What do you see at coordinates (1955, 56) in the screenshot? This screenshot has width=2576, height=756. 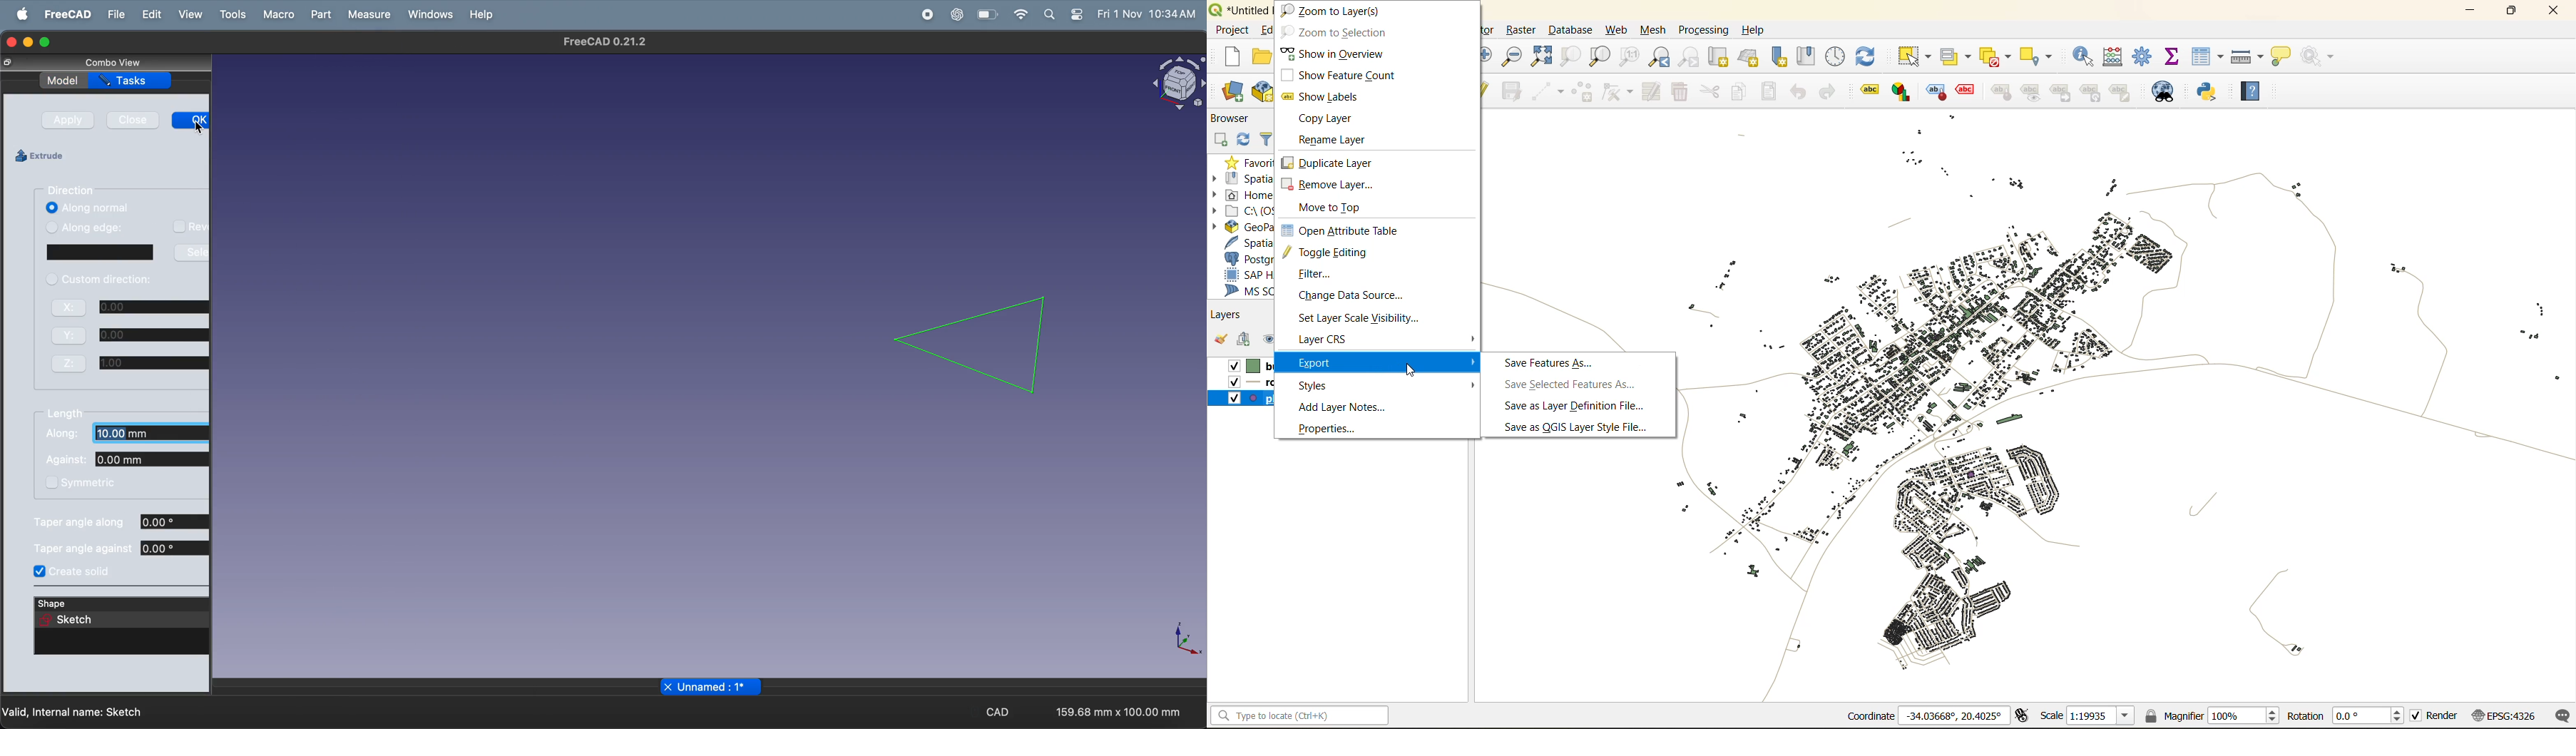 I see `select value` at bounding box center [1955, 56].